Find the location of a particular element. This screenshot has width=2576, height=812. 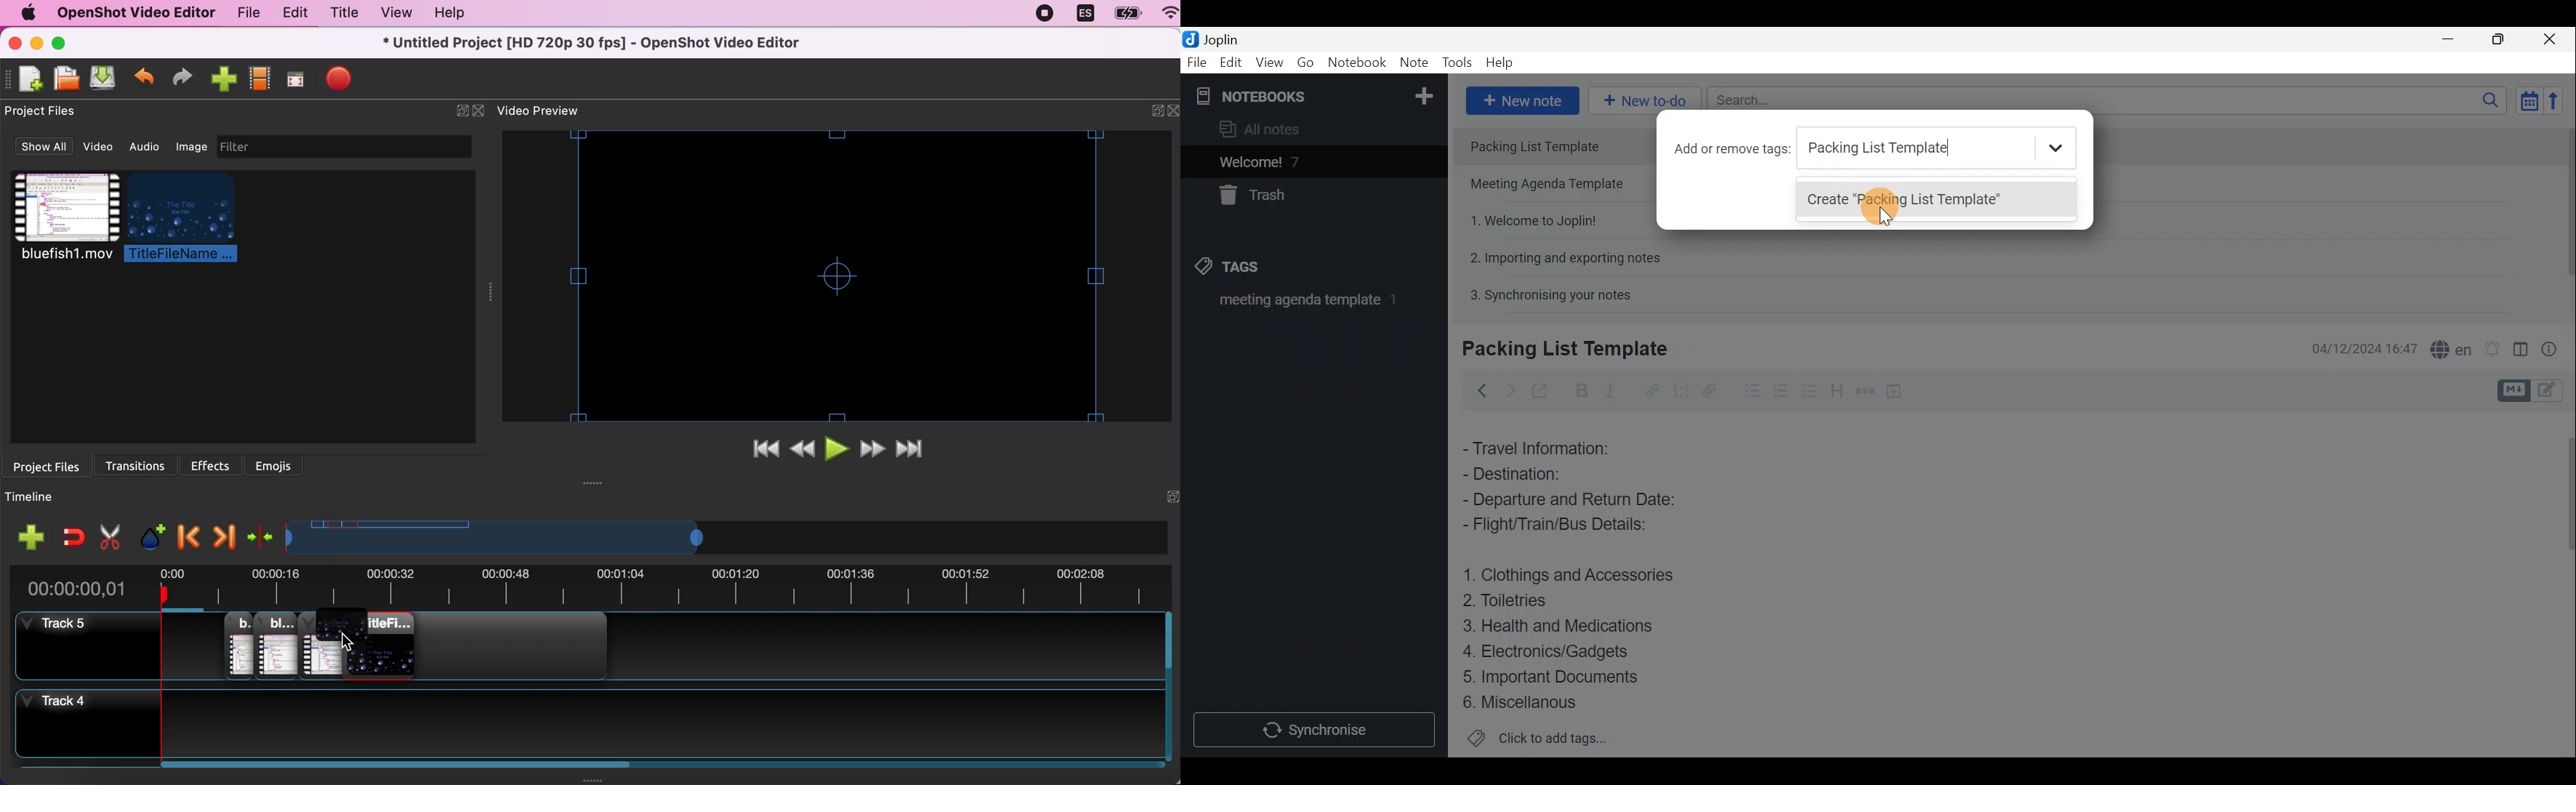

Hyperlink is located at coordinates (1649, 389).